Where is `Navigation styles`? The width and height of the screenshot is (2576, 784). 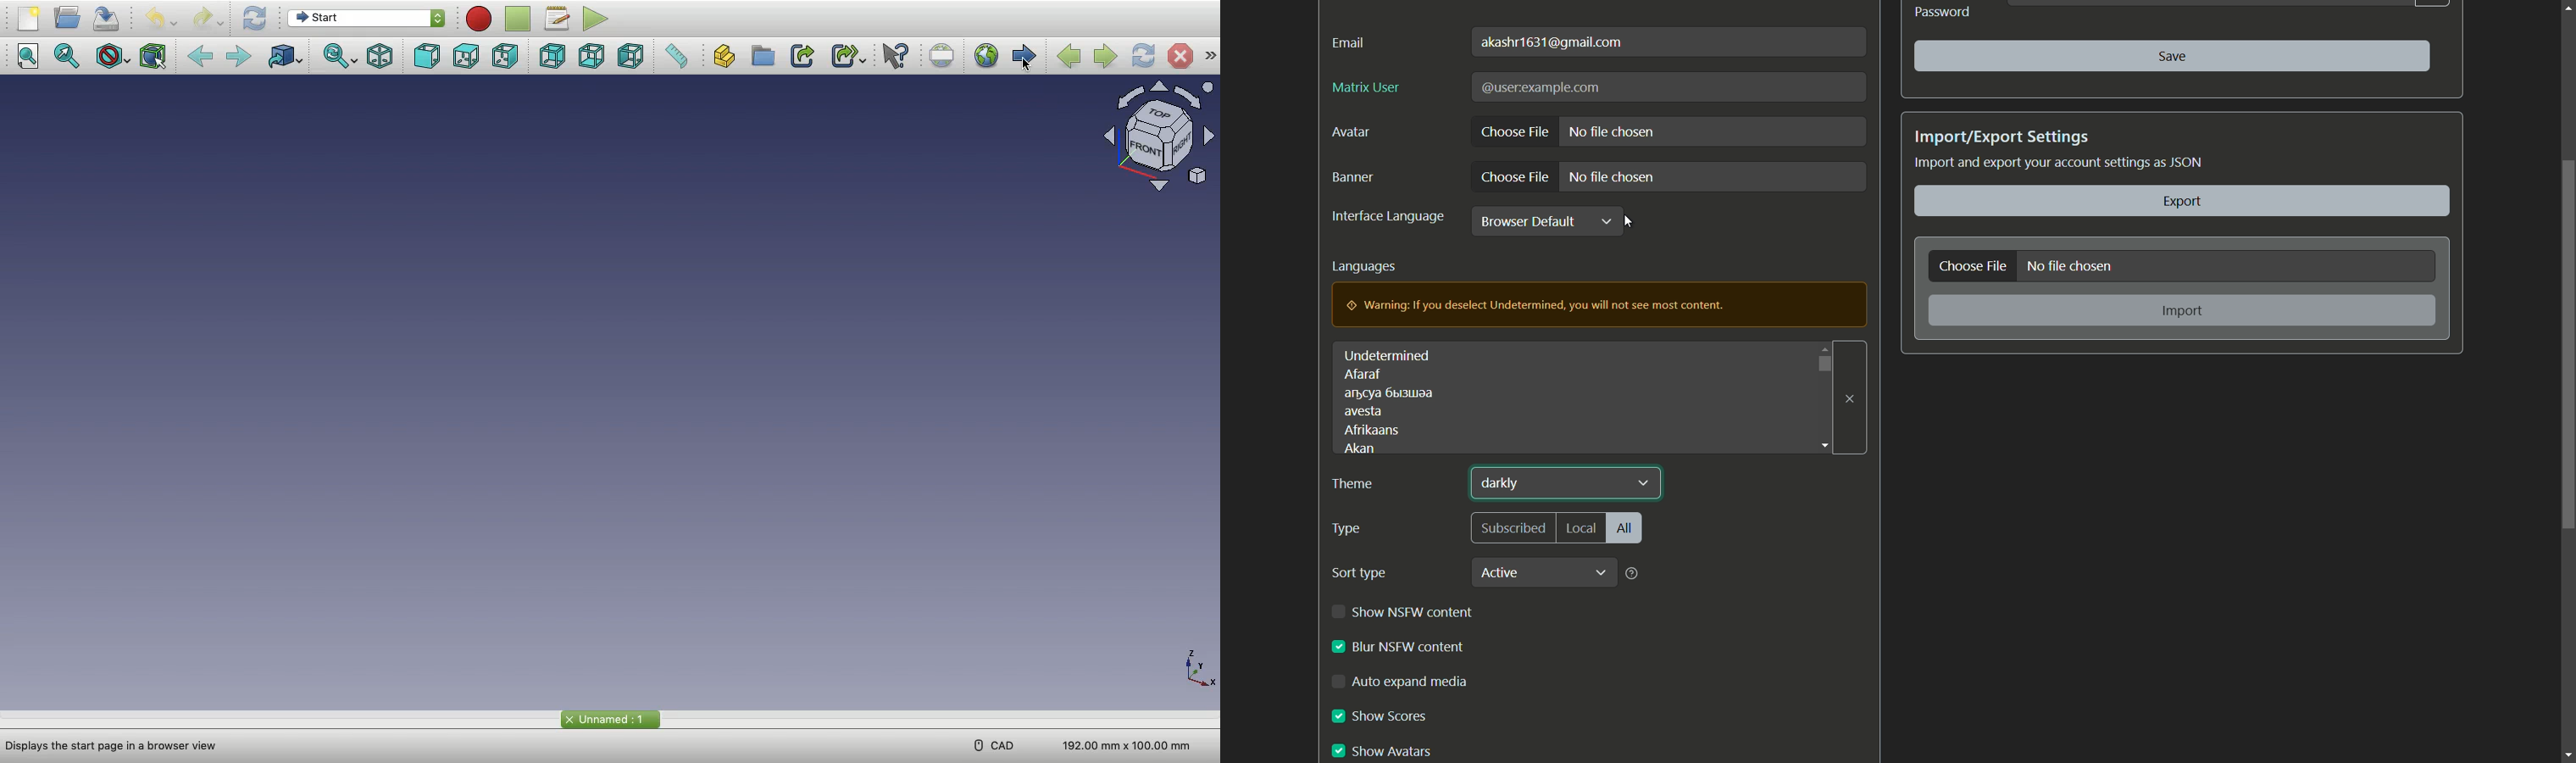
Navigation styles is located at coordinates (1159, 138).